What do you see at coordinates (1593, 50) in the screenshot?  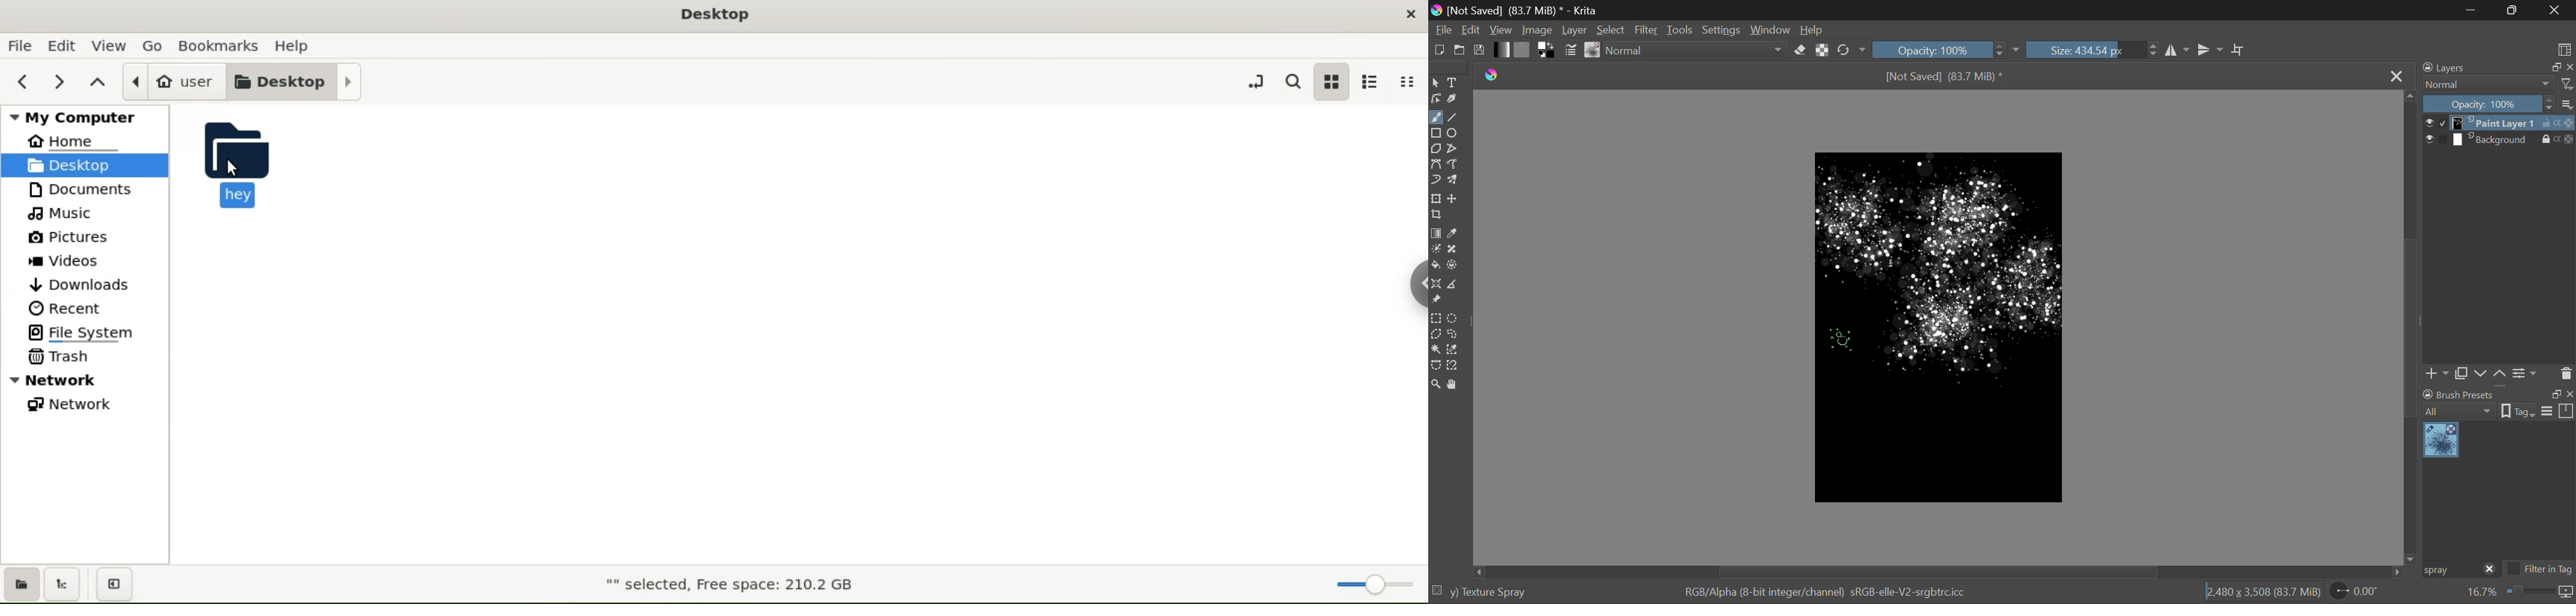 I see `Brush Presets` at bounding box center [1593, 50].